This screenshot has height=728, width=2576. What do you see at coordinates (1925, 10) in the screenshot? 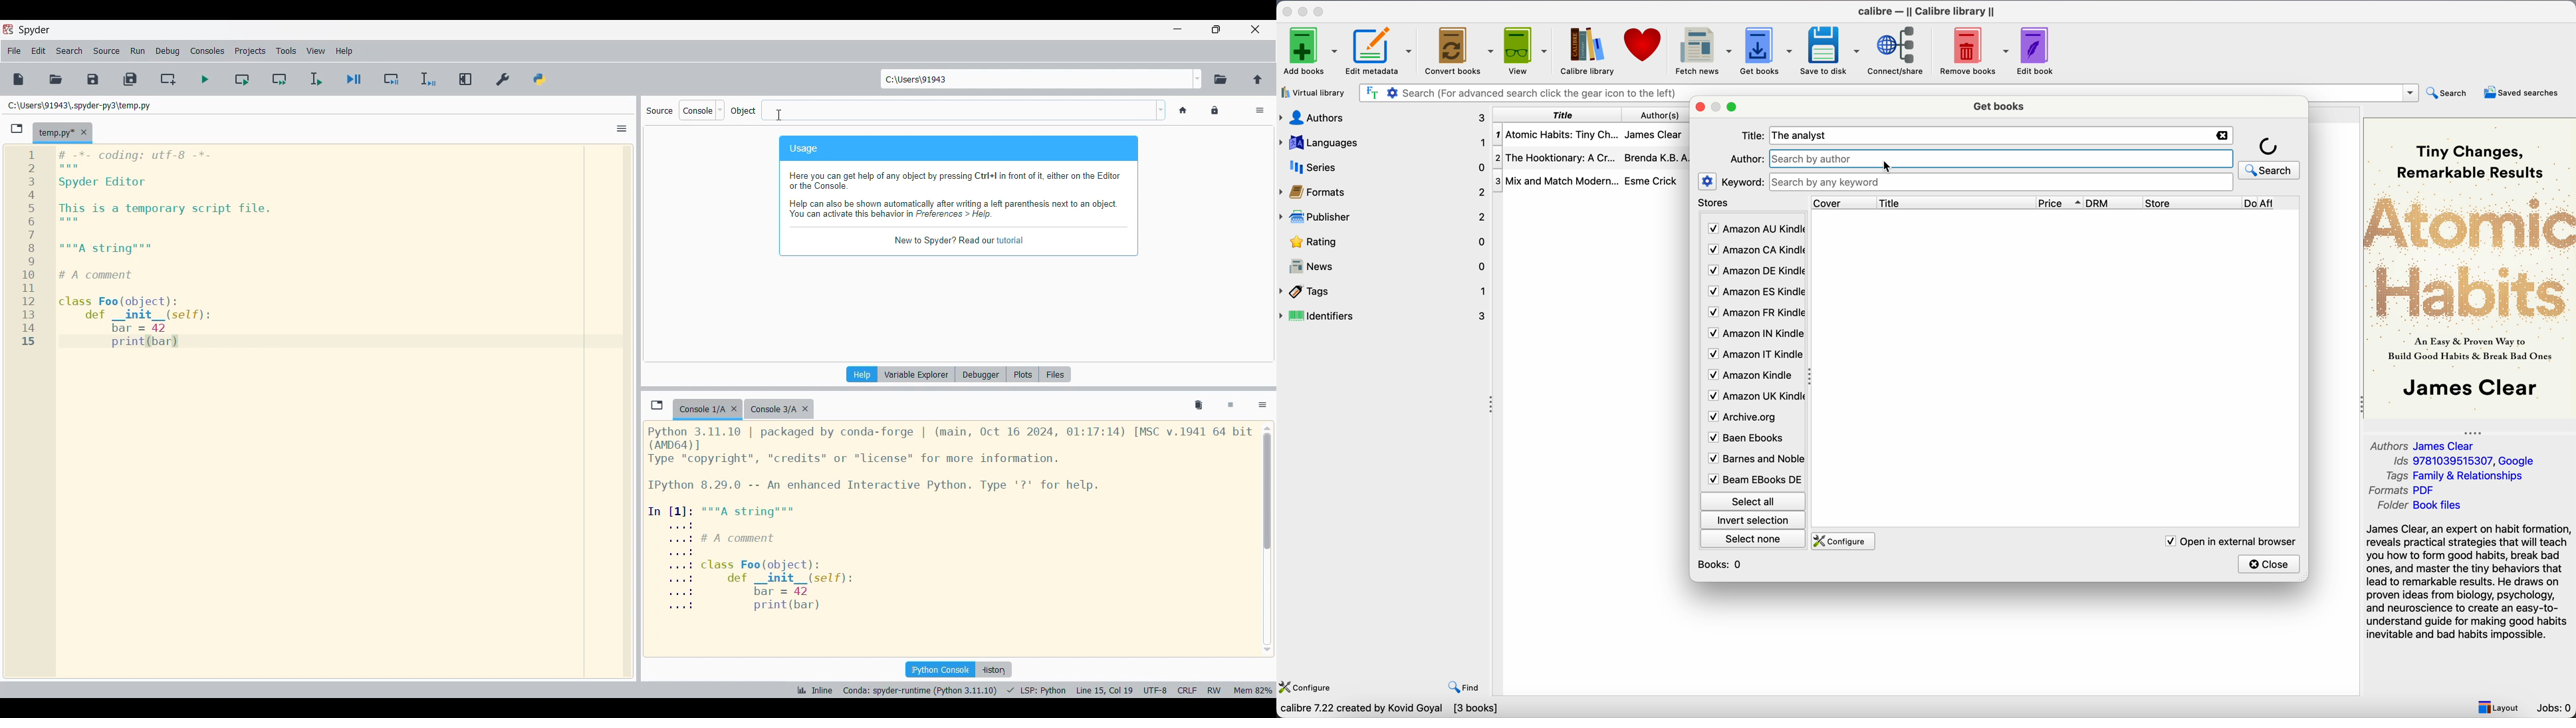
I see `Calibre - || Calibre library ||` at bounding box center [1925, 10].